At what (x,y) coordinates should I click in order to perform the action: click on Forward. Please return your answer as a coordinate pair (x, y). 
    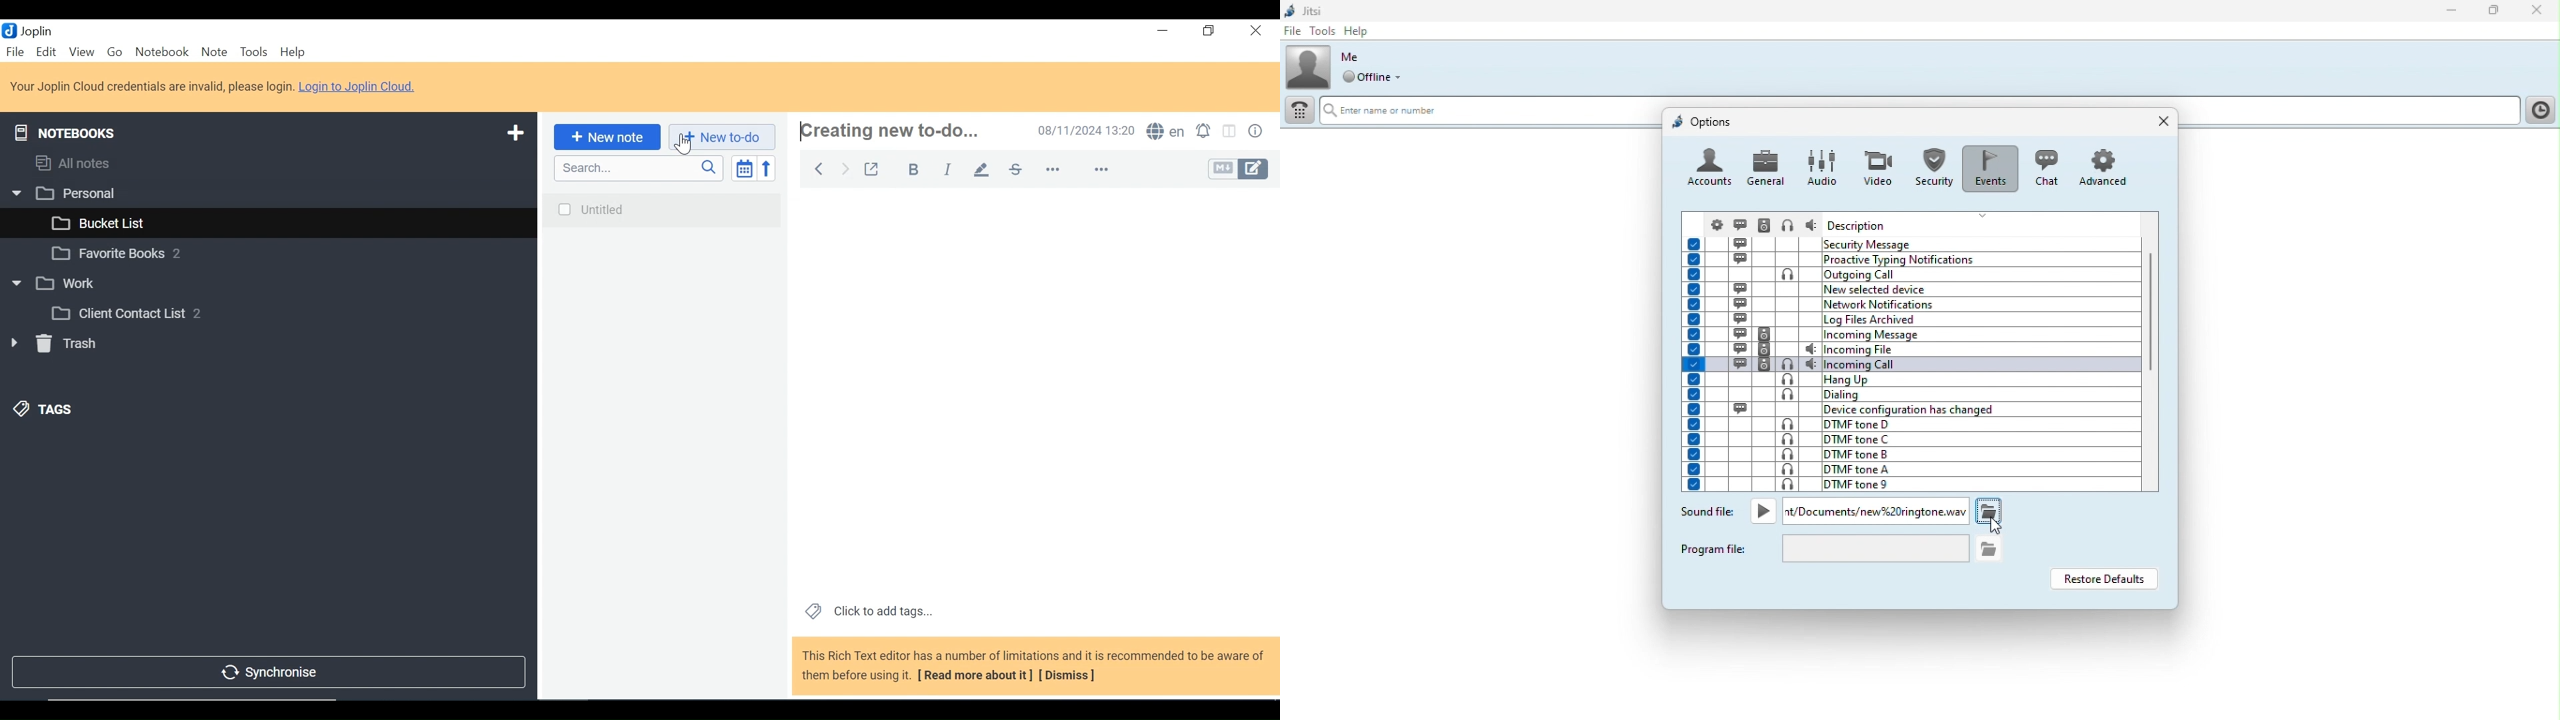
    Looking at the image, I should click on (846, 167).